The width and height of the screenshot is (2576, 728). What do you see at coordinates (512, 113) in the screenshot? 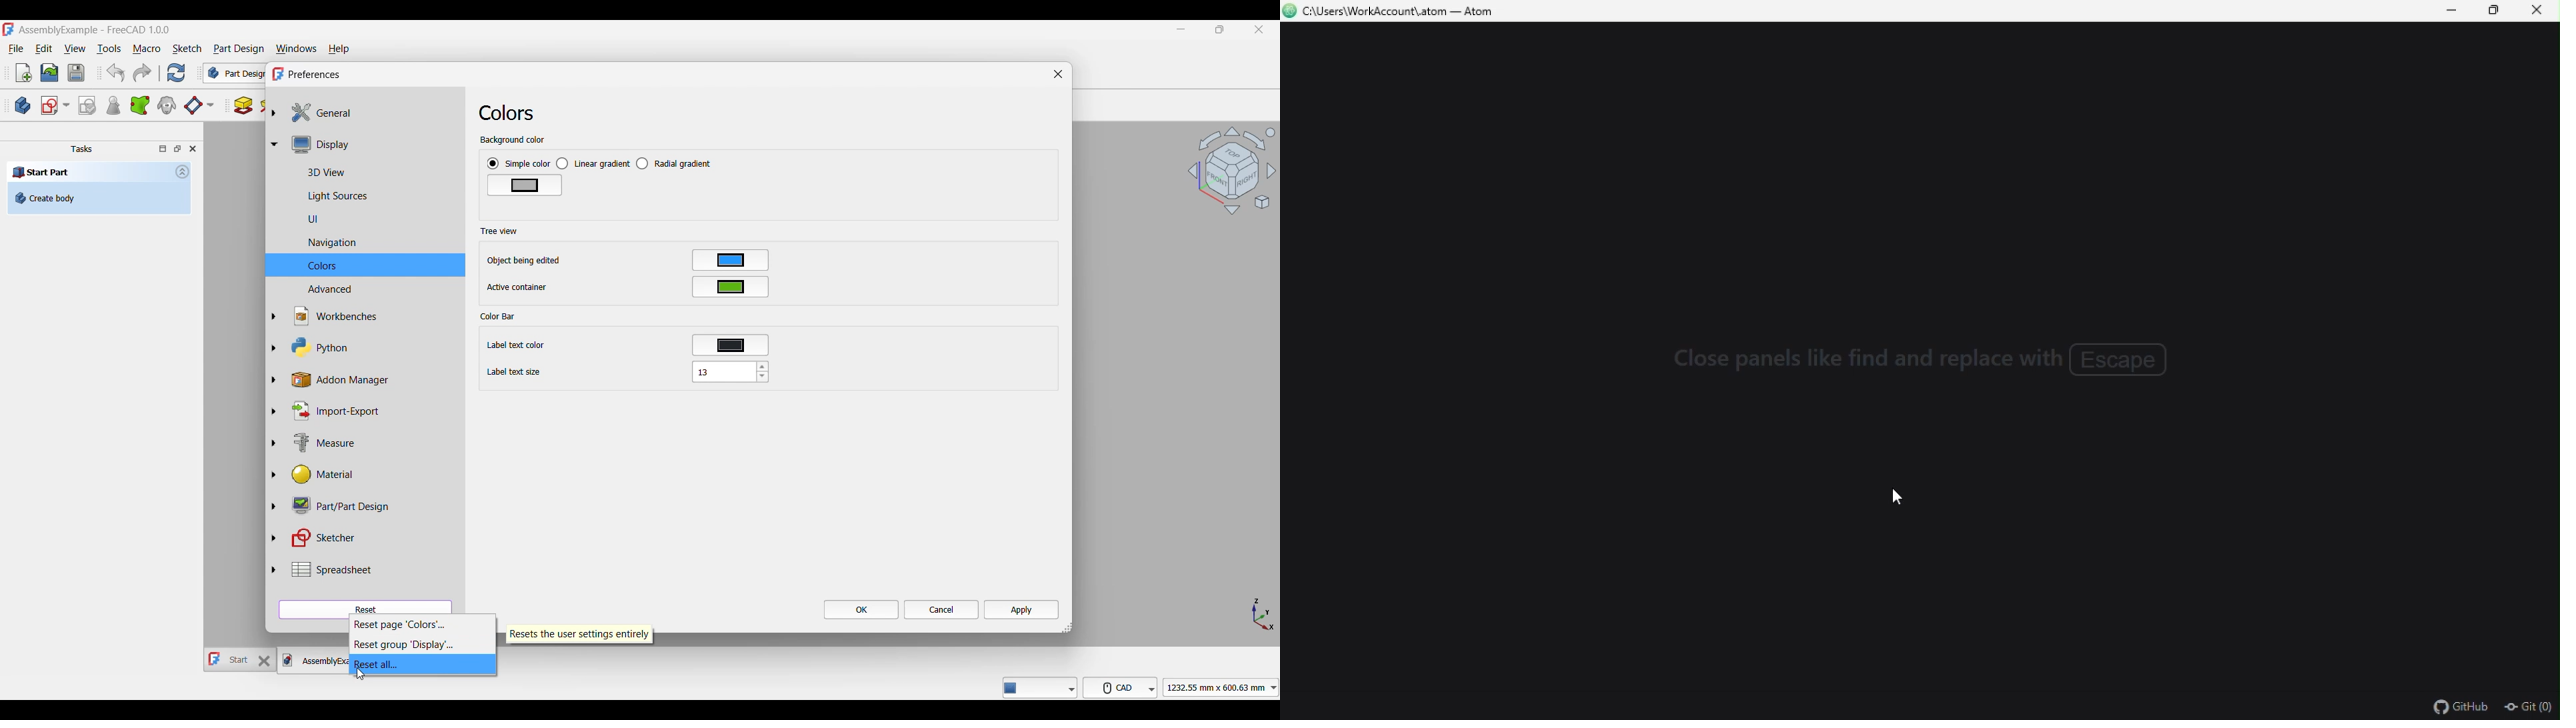
I see `Colors` at bounding box center [512, 113].